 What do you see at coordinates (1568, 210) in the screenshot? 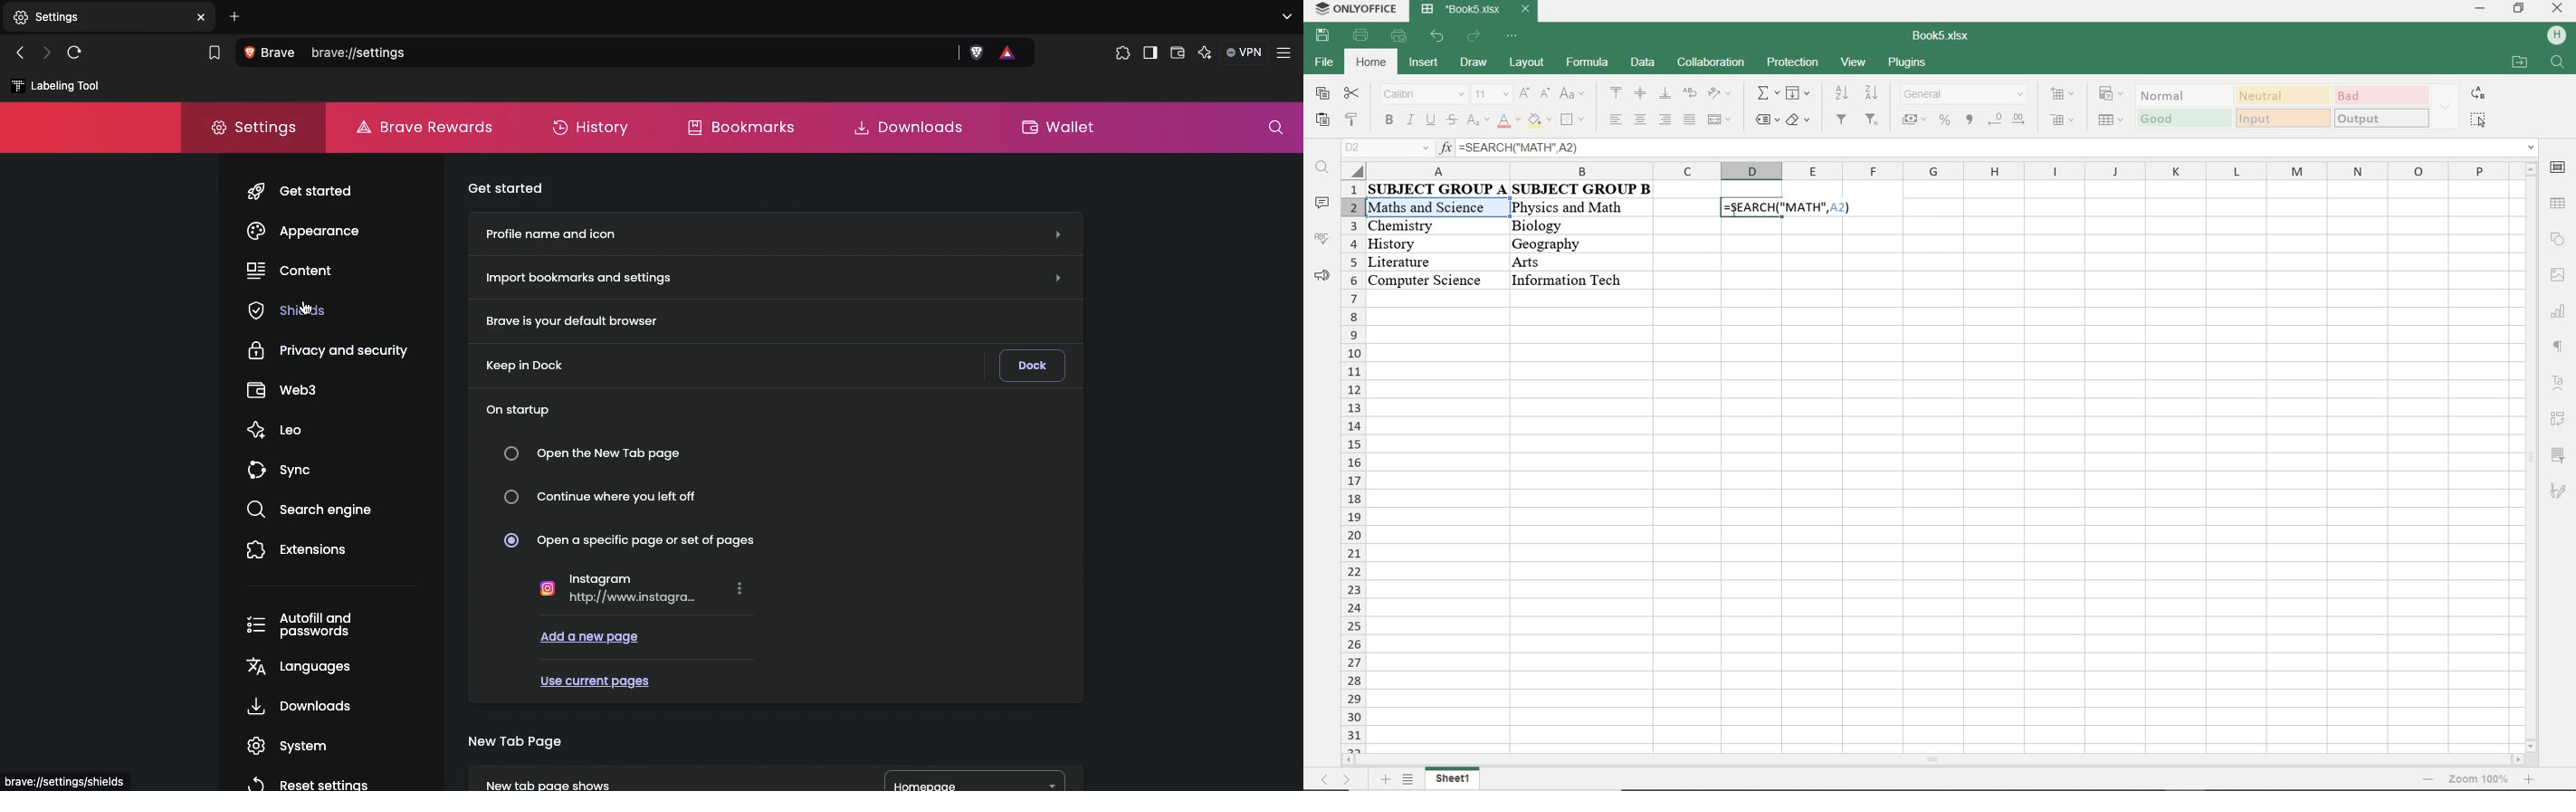
I see `physics and math` at bounding box center [1568, 210].